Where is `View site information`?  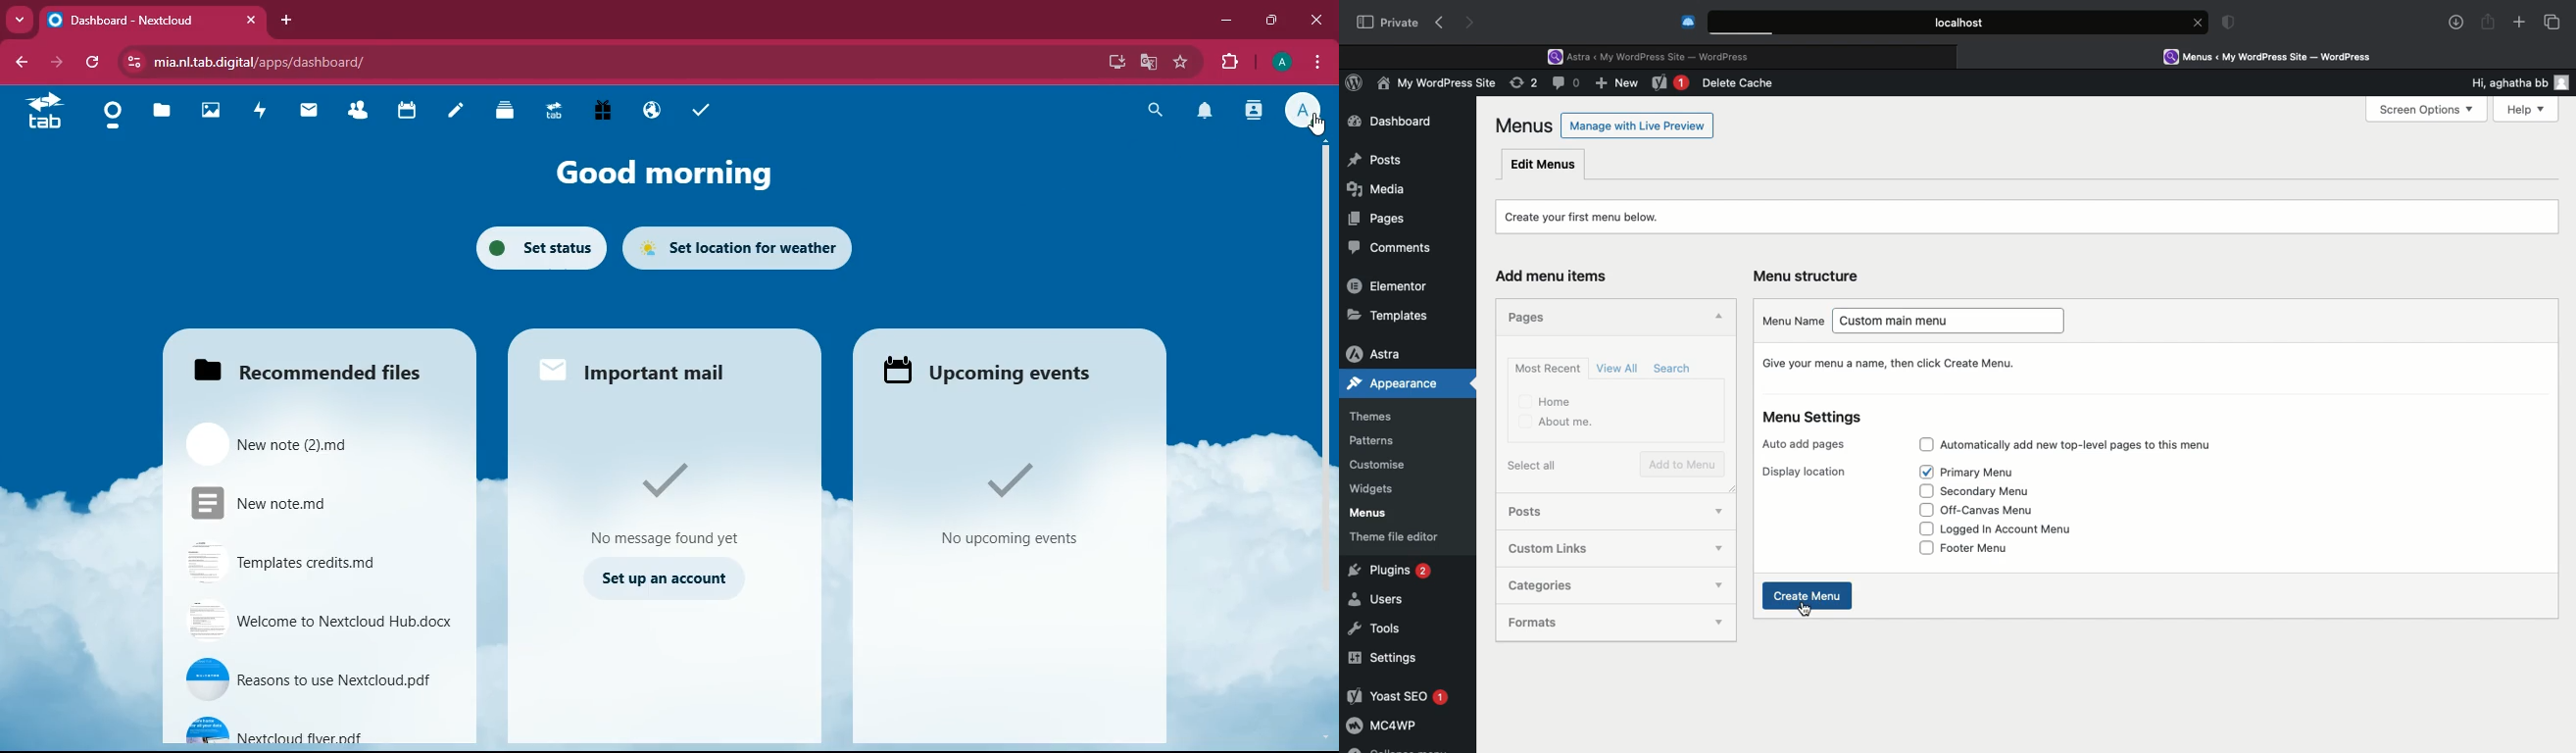 View site information is located at coordinates (134, 62).